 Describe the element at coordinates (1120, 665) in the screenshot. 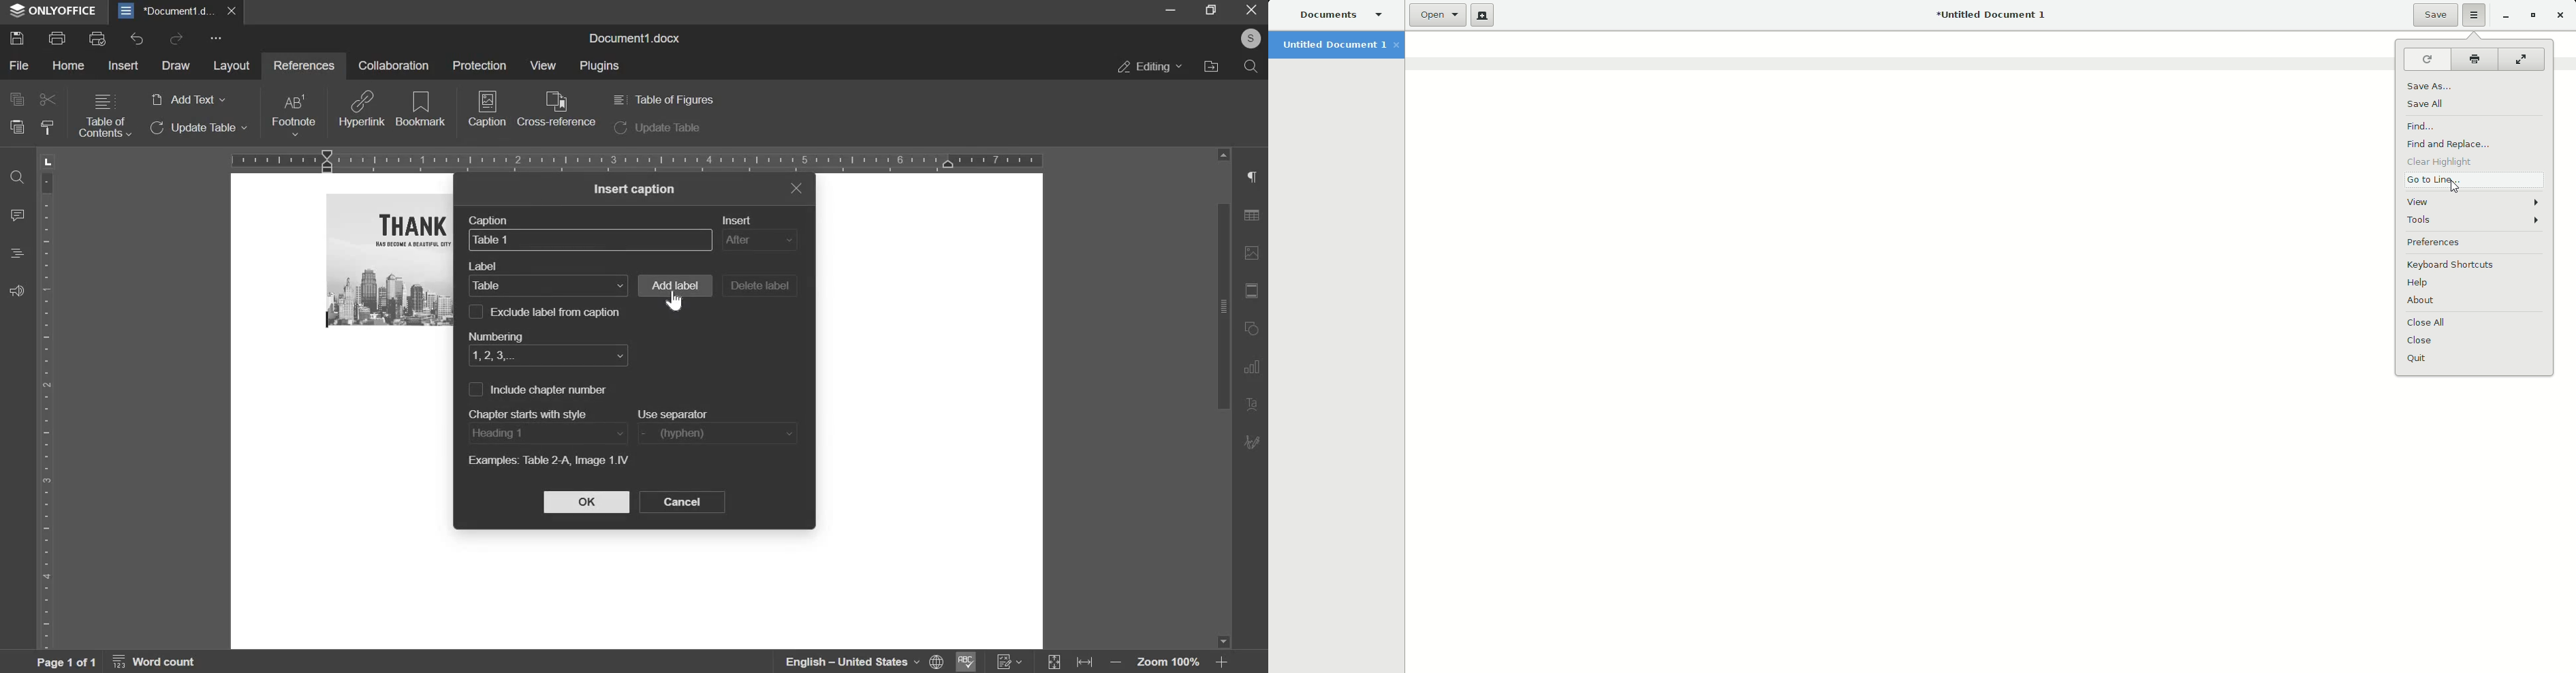

I see `Zoom out` at that location.